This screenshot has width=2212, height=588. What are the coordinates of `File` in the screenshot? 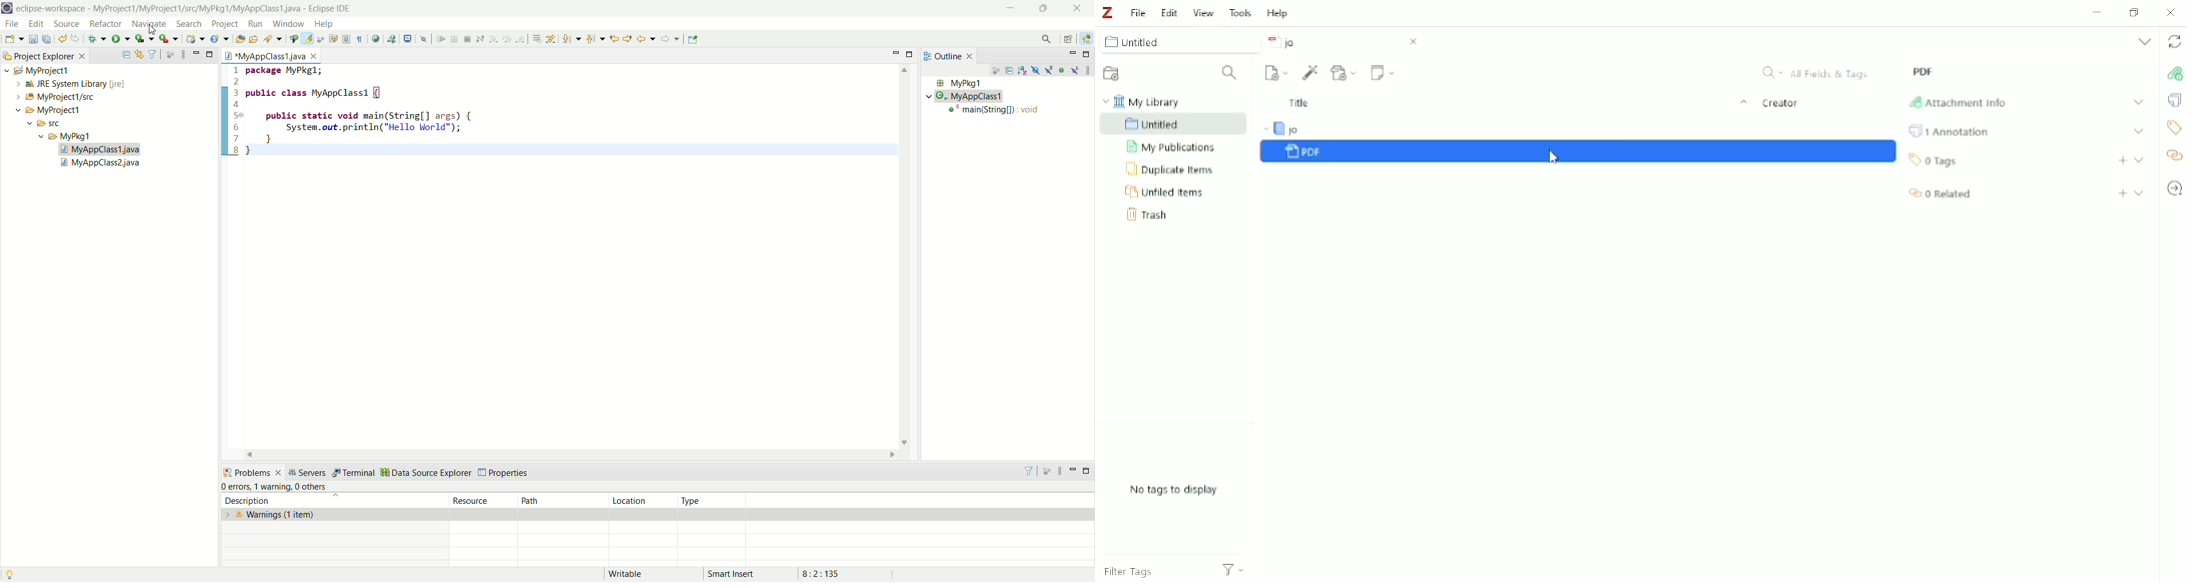 It's located at (1139, 11).